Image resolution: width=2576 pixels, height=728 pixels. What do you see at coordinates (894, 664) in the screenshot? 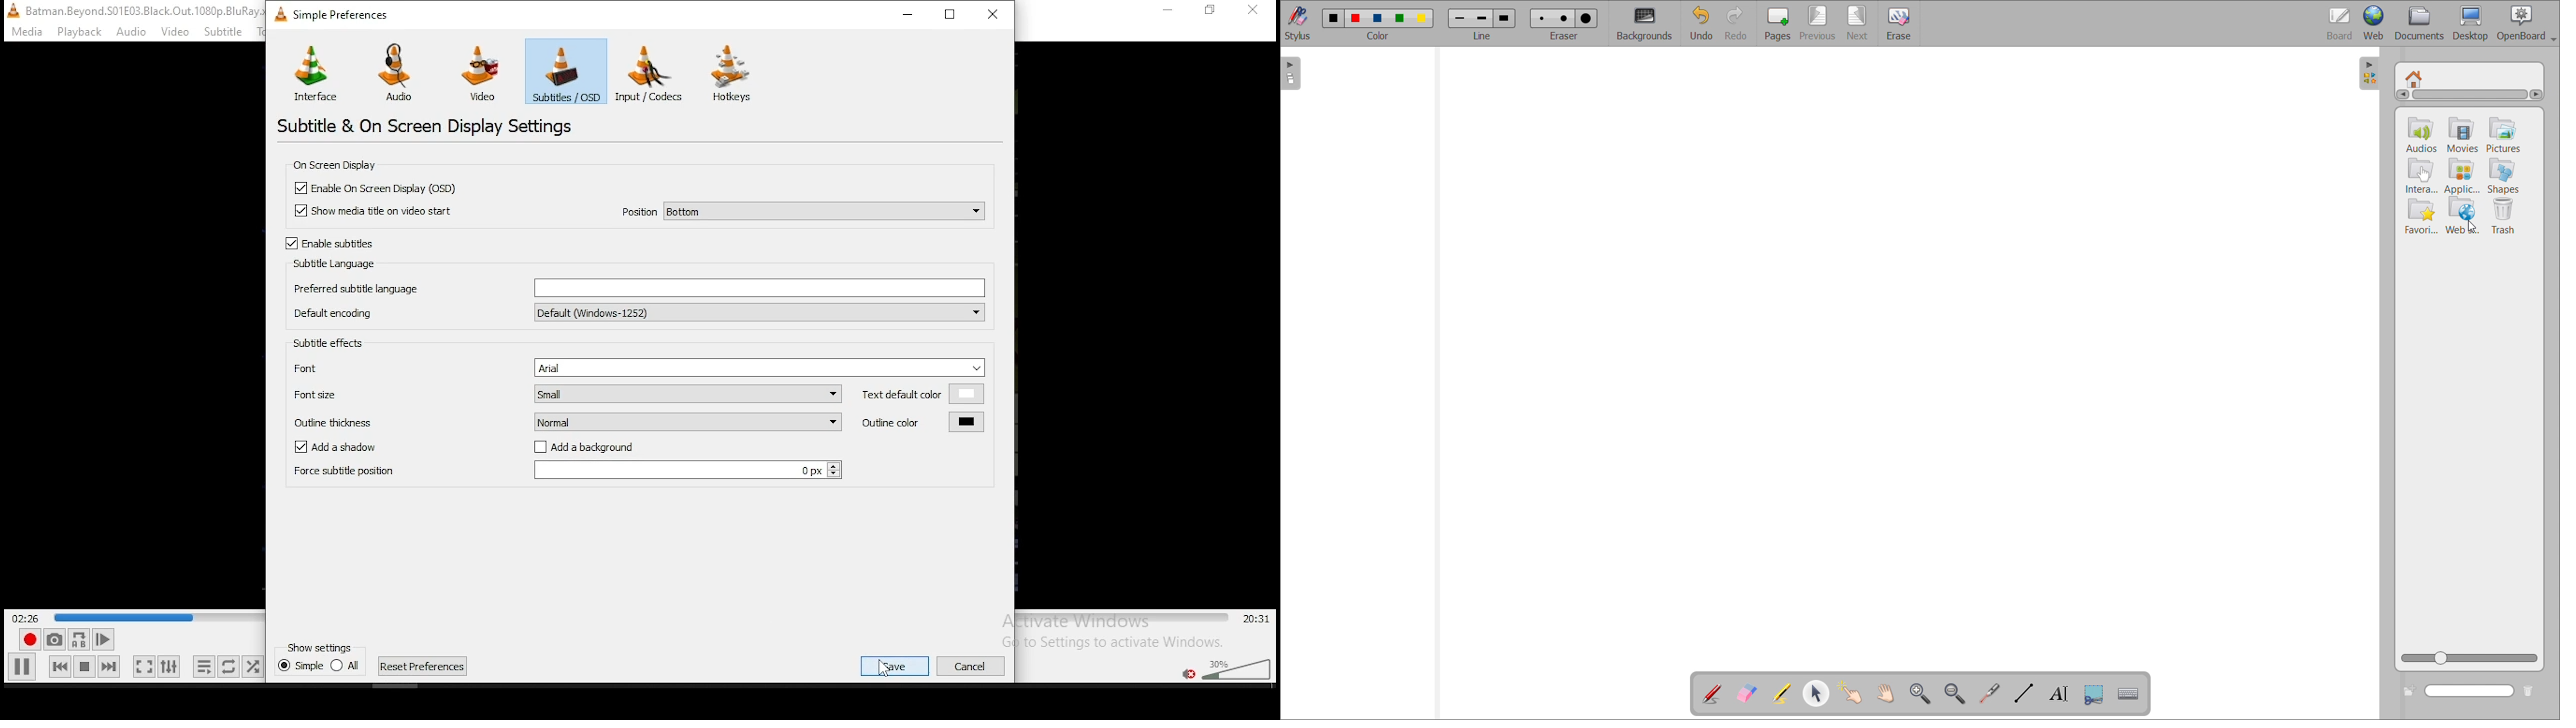
I see `save` at bounding box center [894, 664].